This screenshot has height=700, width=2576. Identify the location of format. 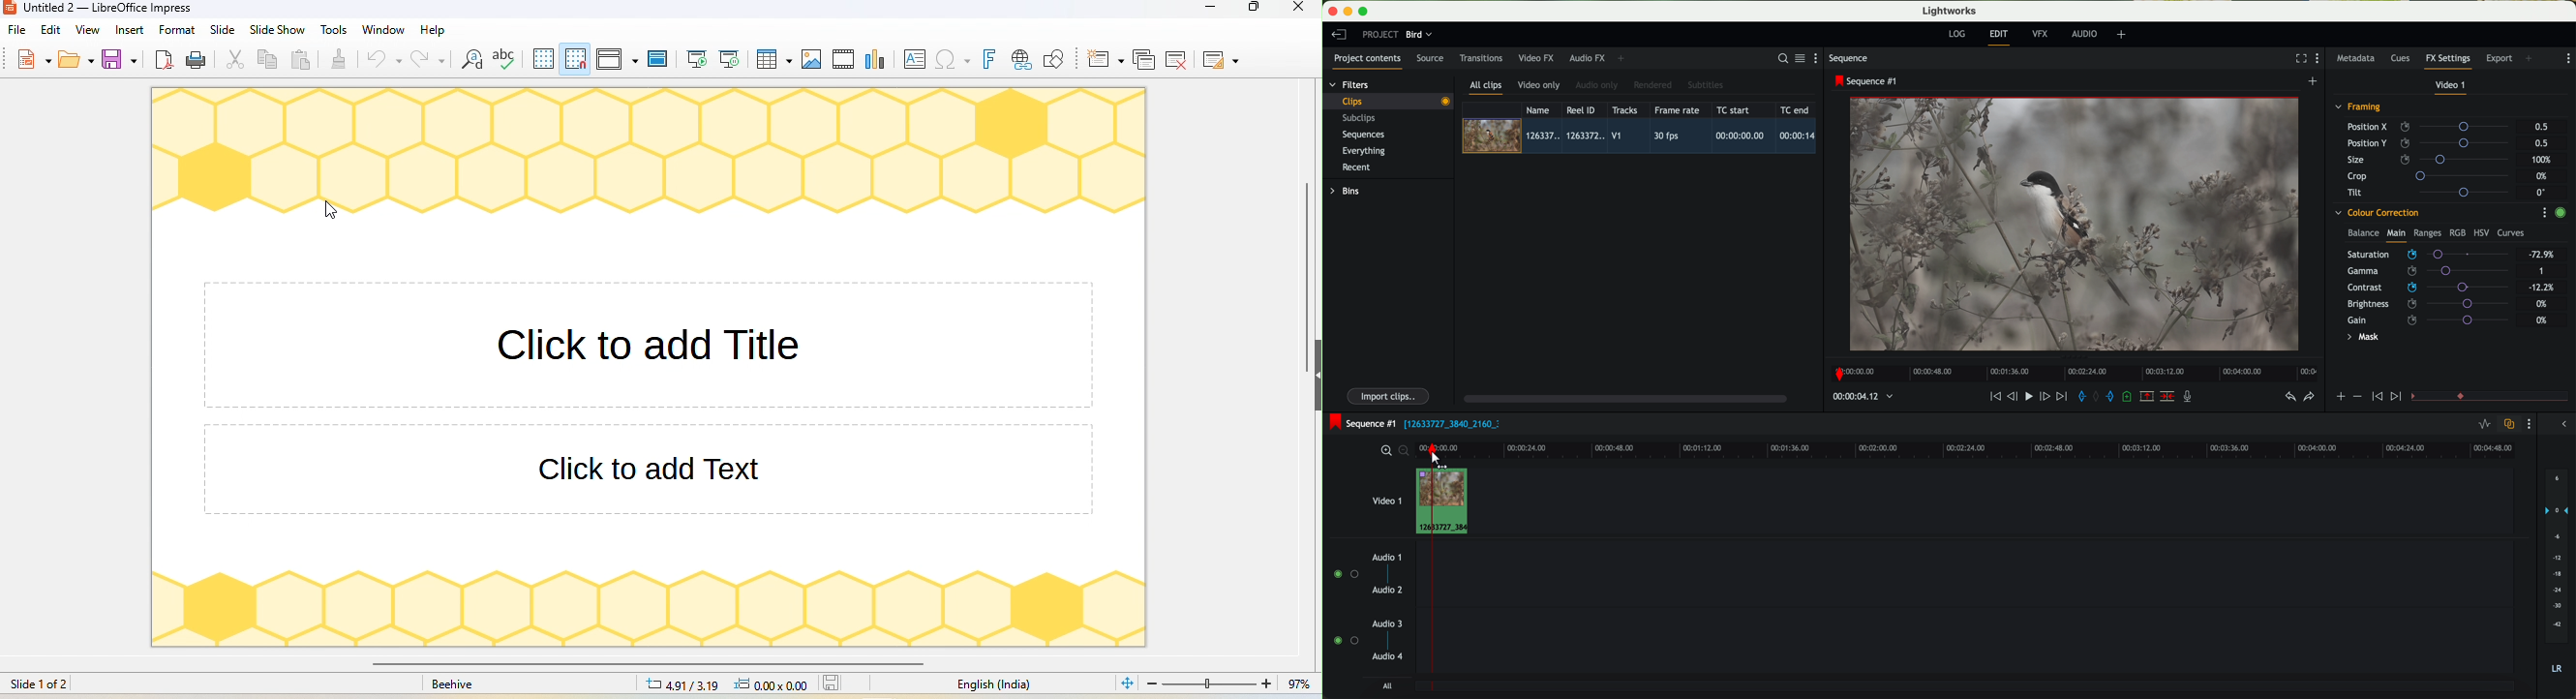
(178, 30).